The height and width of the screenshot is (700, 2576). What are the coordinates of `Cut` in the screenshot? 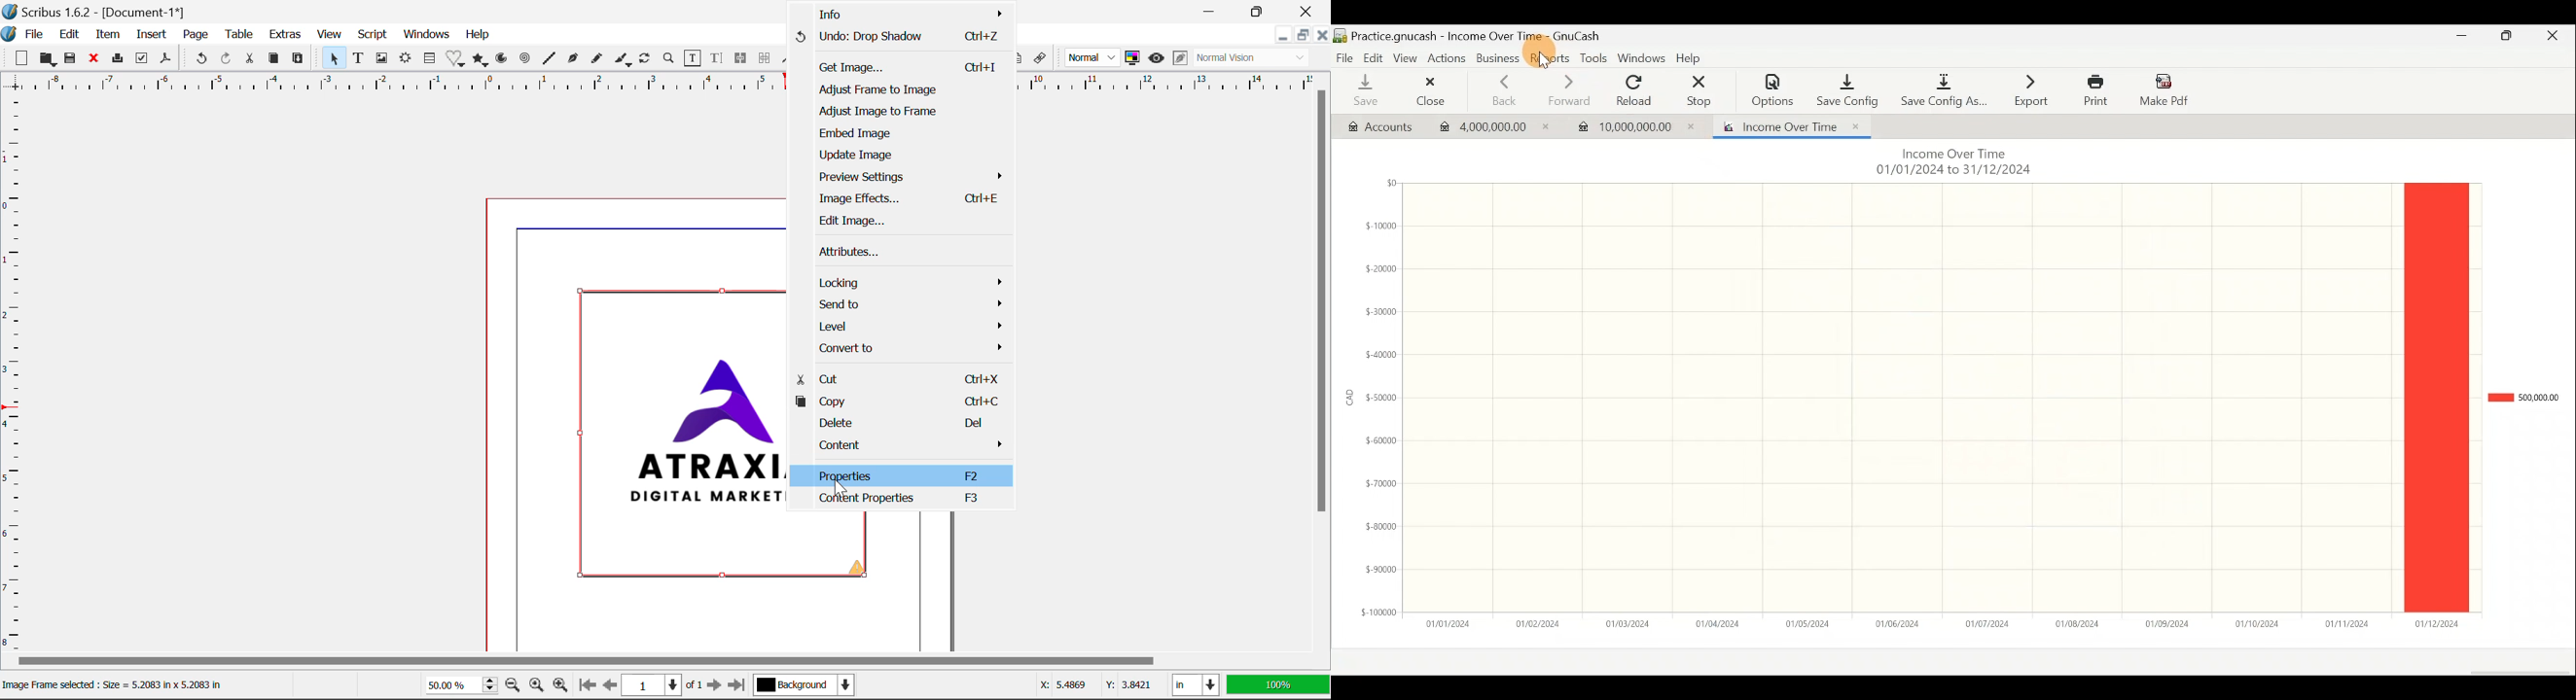 It's located at (899, 378).